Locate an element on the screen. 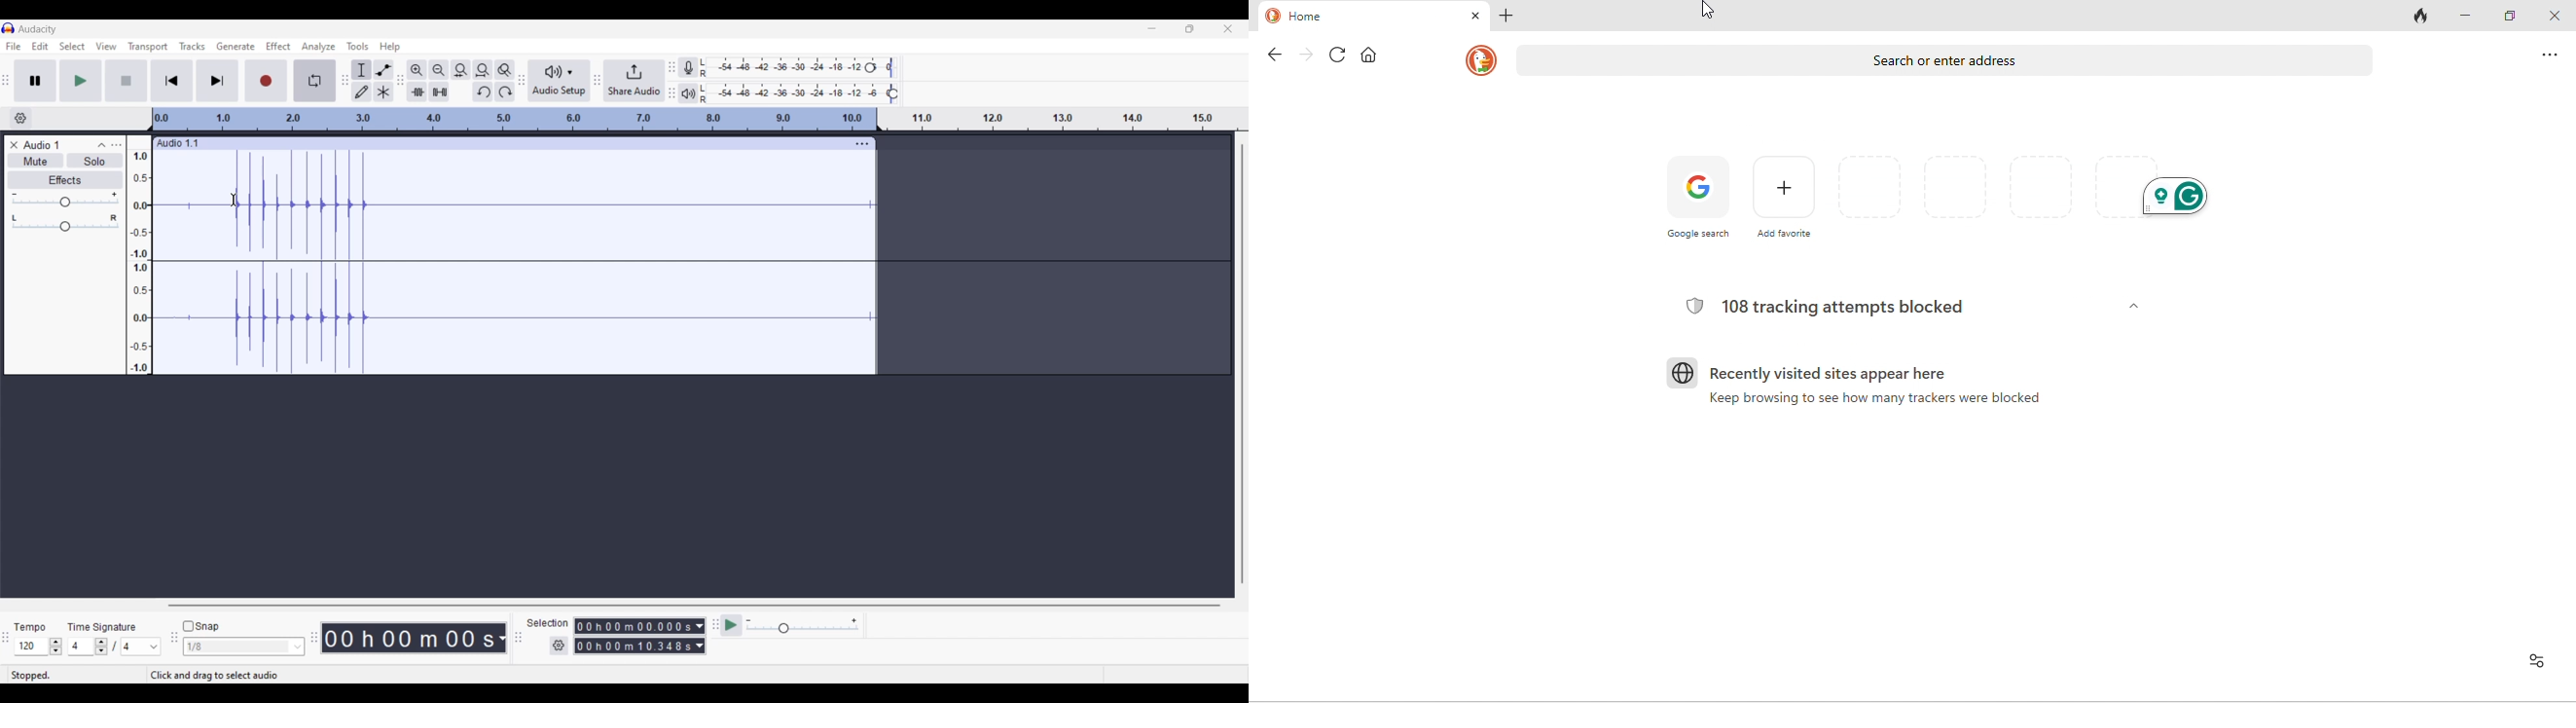 This screenshot has width=2576, height=728. Playback level header is located at coordinates (893, 94).